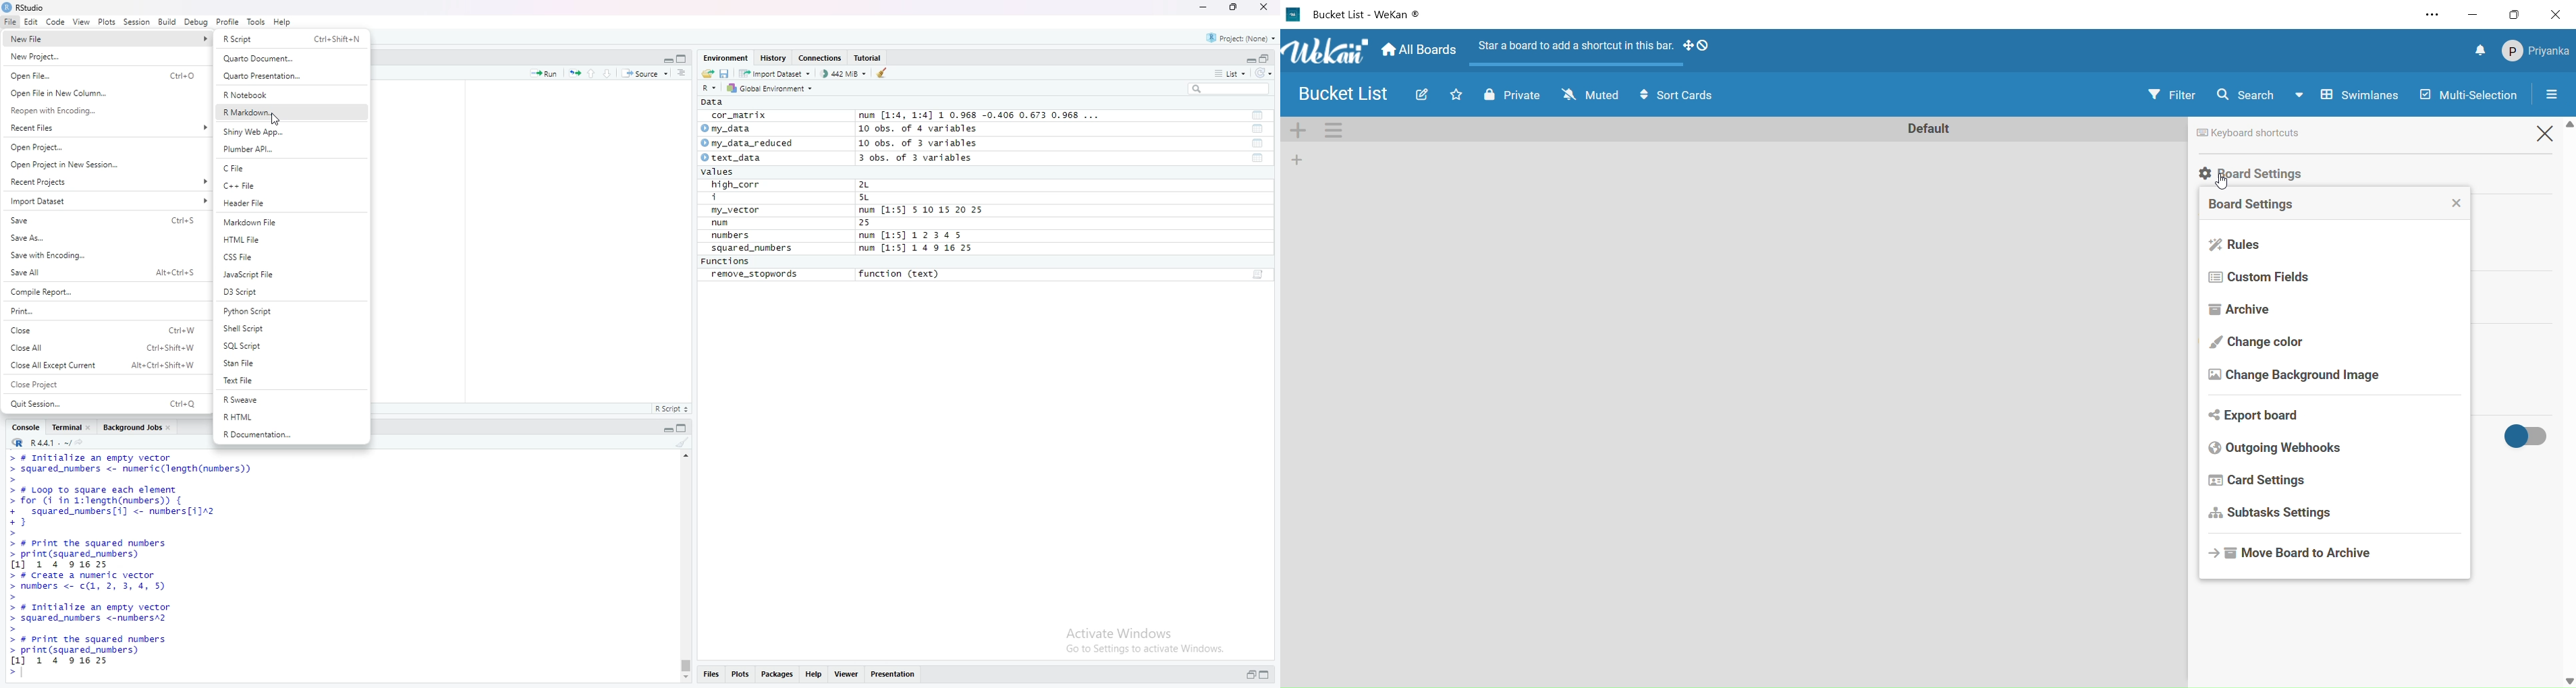  Describe the element at coordinates (1232, 73) in the screenshot. I see `List` at that location.